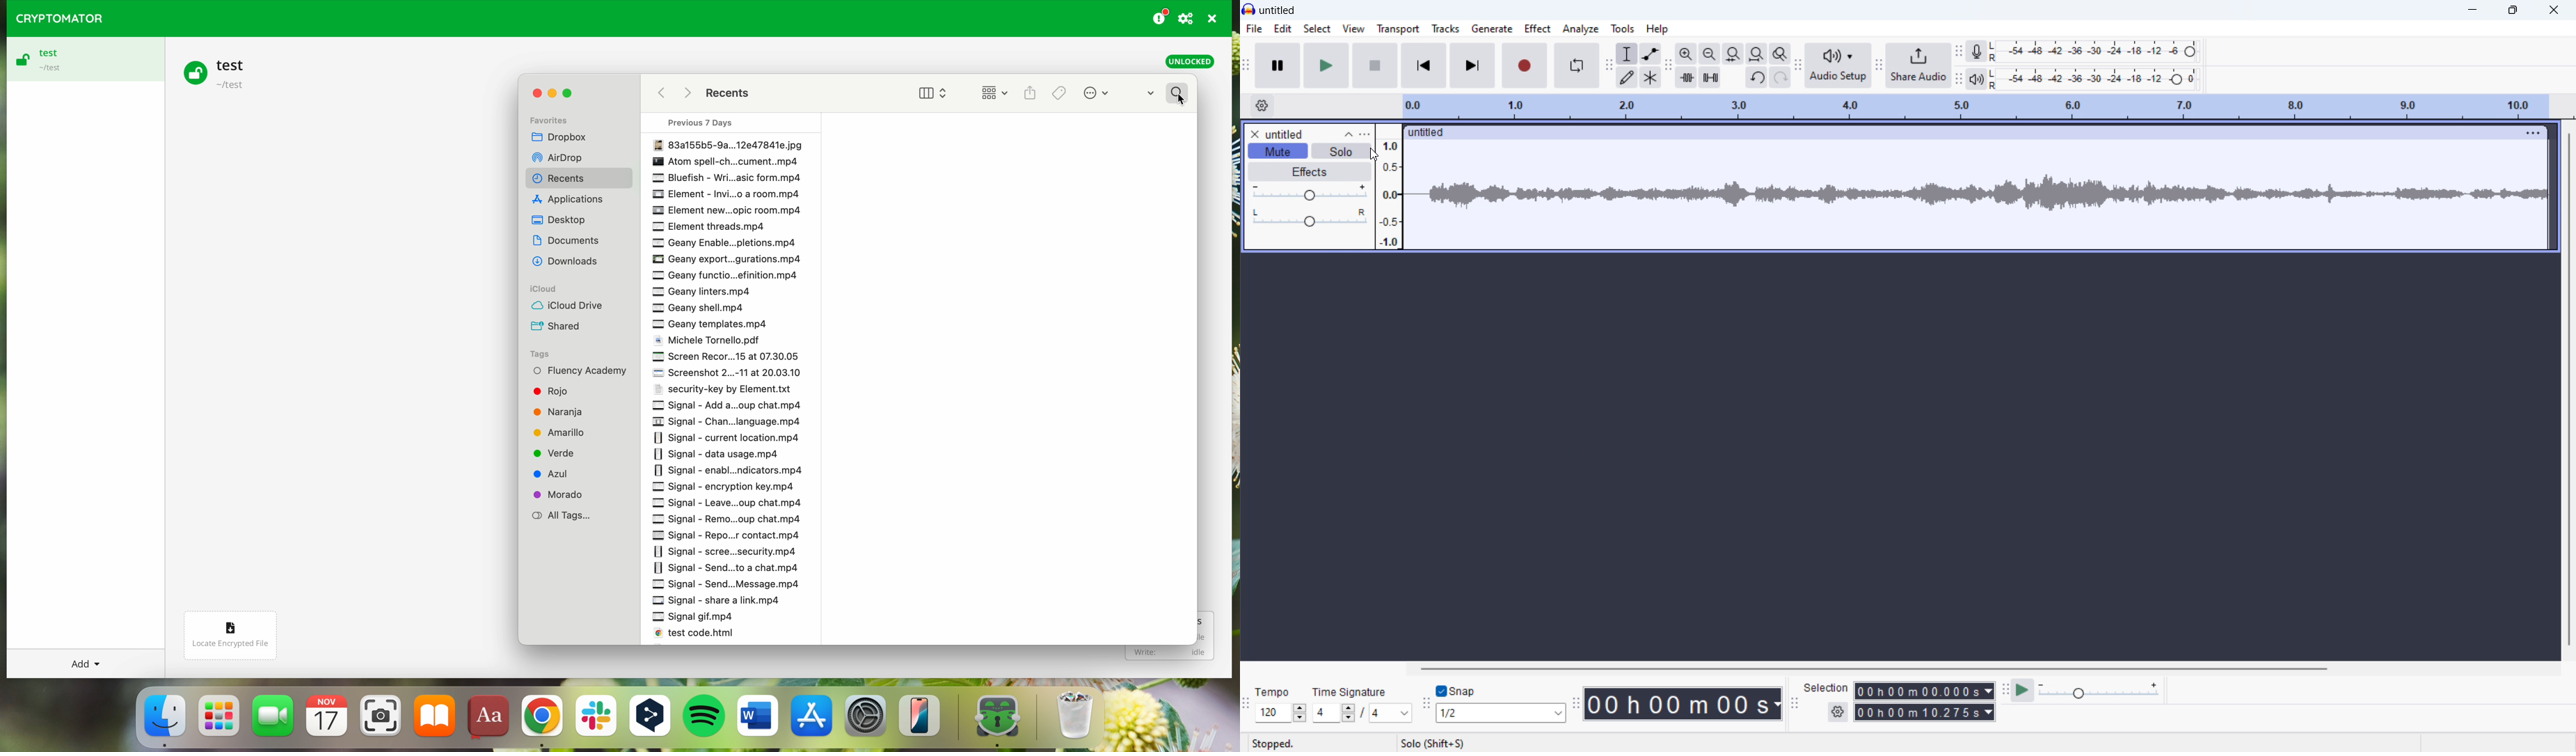 The height and width of the screenshot is (756, 2576). What do you see at coordinates (1538, 29) in the screenshot?
I see `effect` at bounding box center [1538, 29].